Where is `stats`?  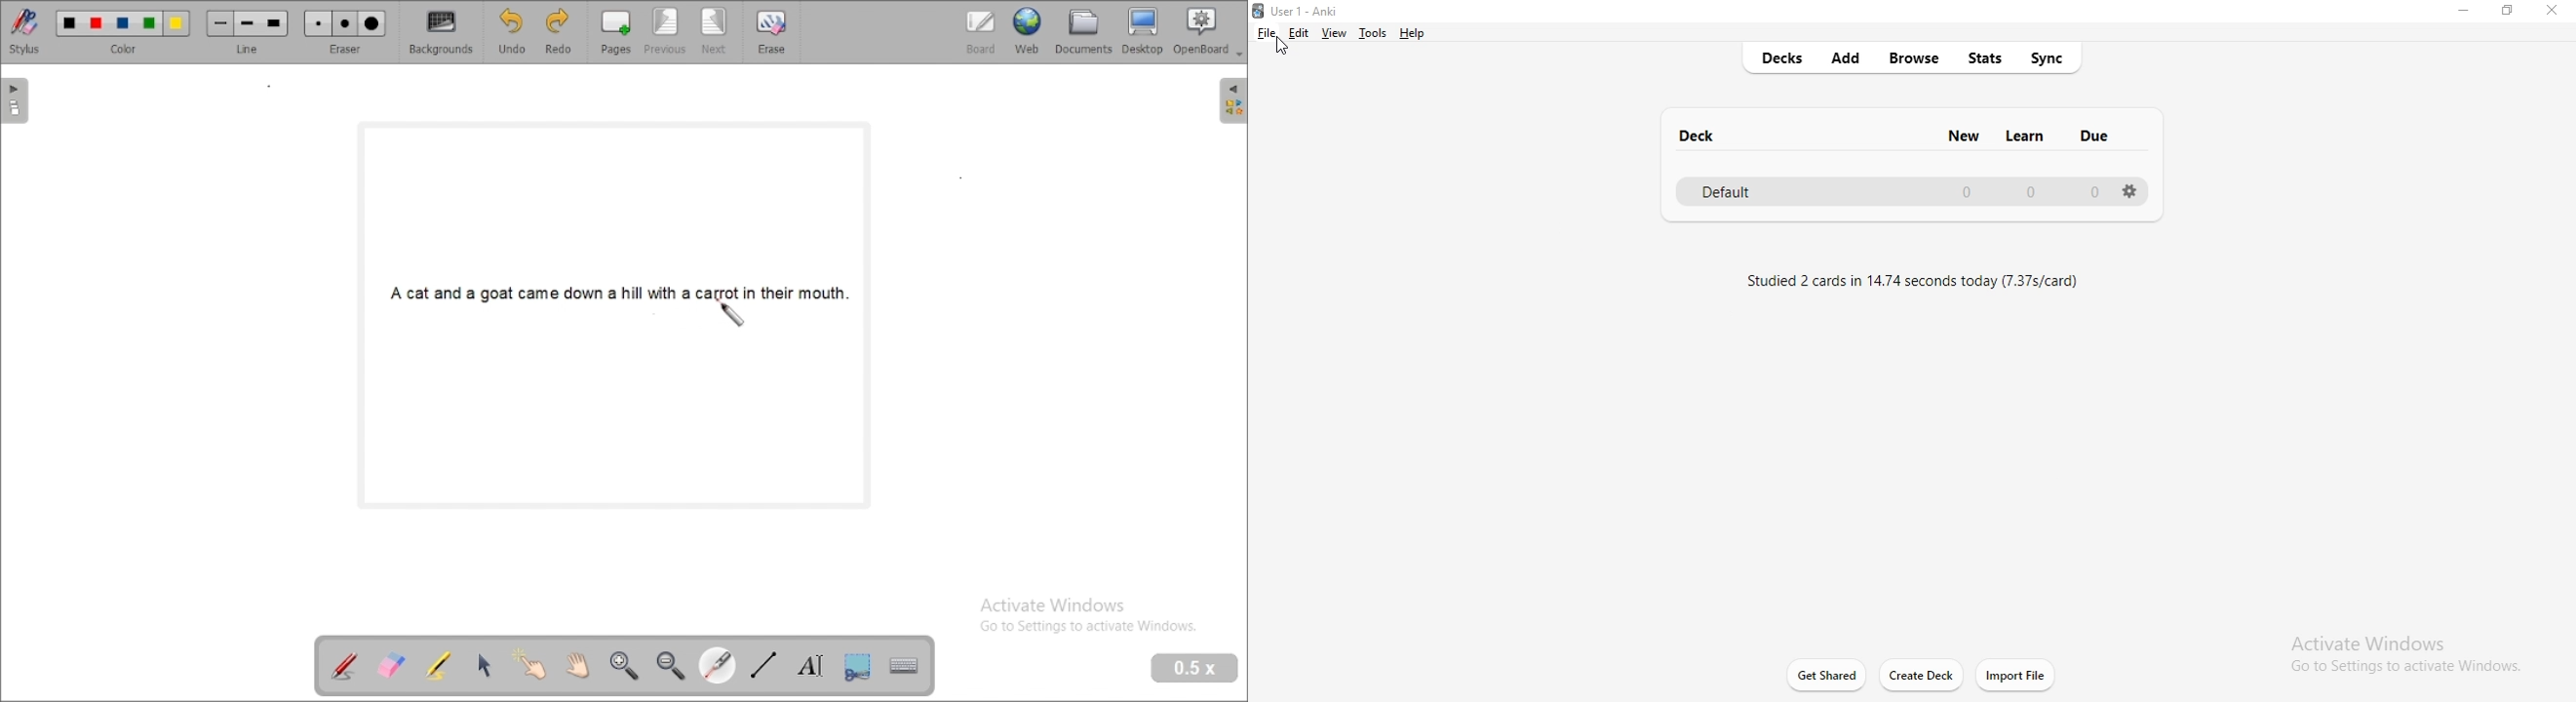 stats is located at coordinates (1989, 56).